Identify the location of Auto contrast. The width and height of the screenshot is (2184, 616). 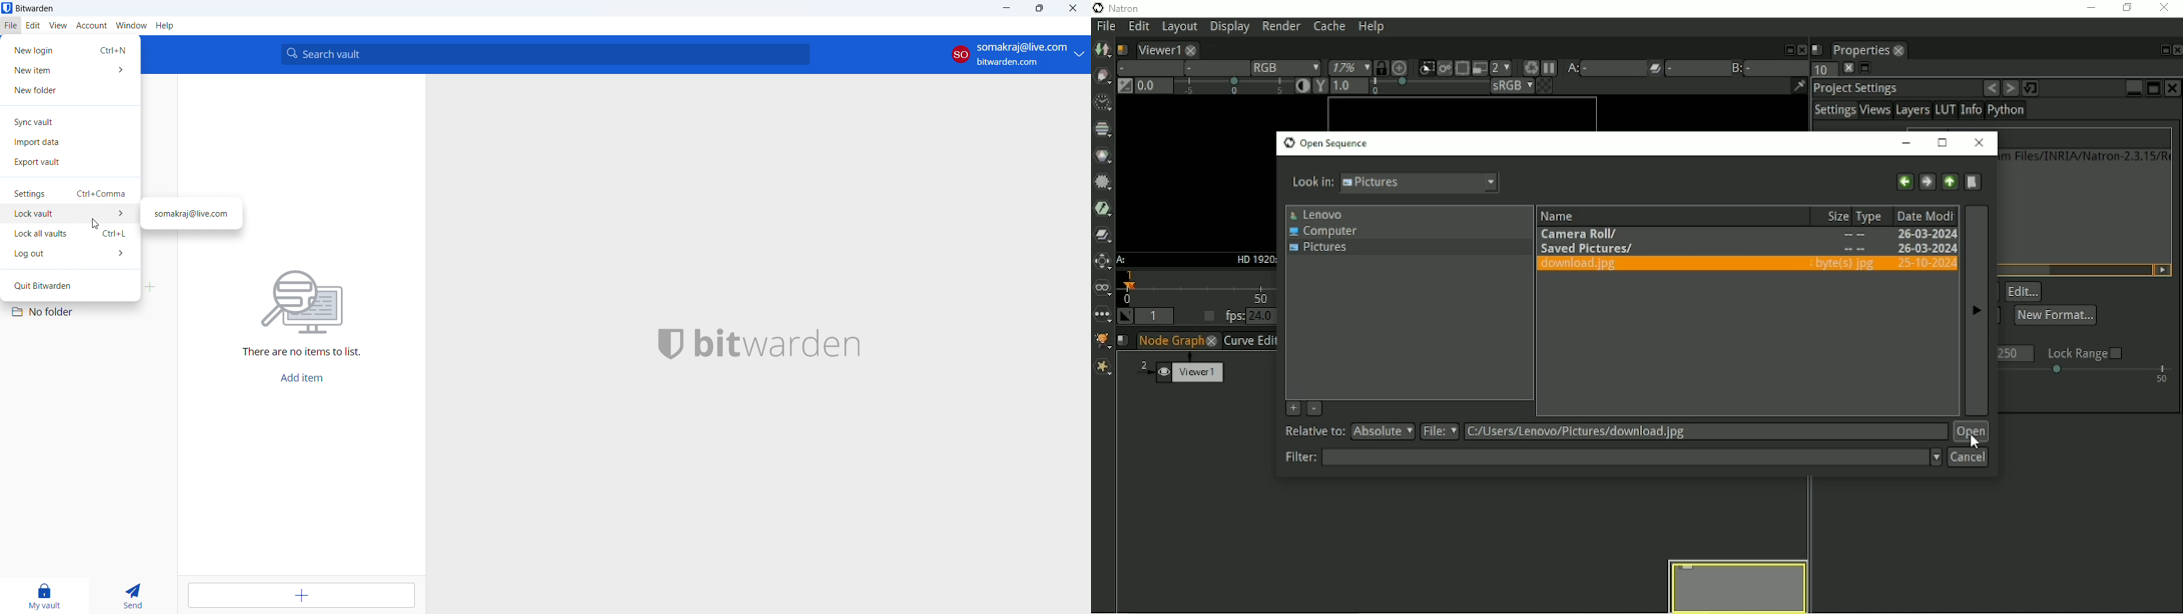
(1298, 87).